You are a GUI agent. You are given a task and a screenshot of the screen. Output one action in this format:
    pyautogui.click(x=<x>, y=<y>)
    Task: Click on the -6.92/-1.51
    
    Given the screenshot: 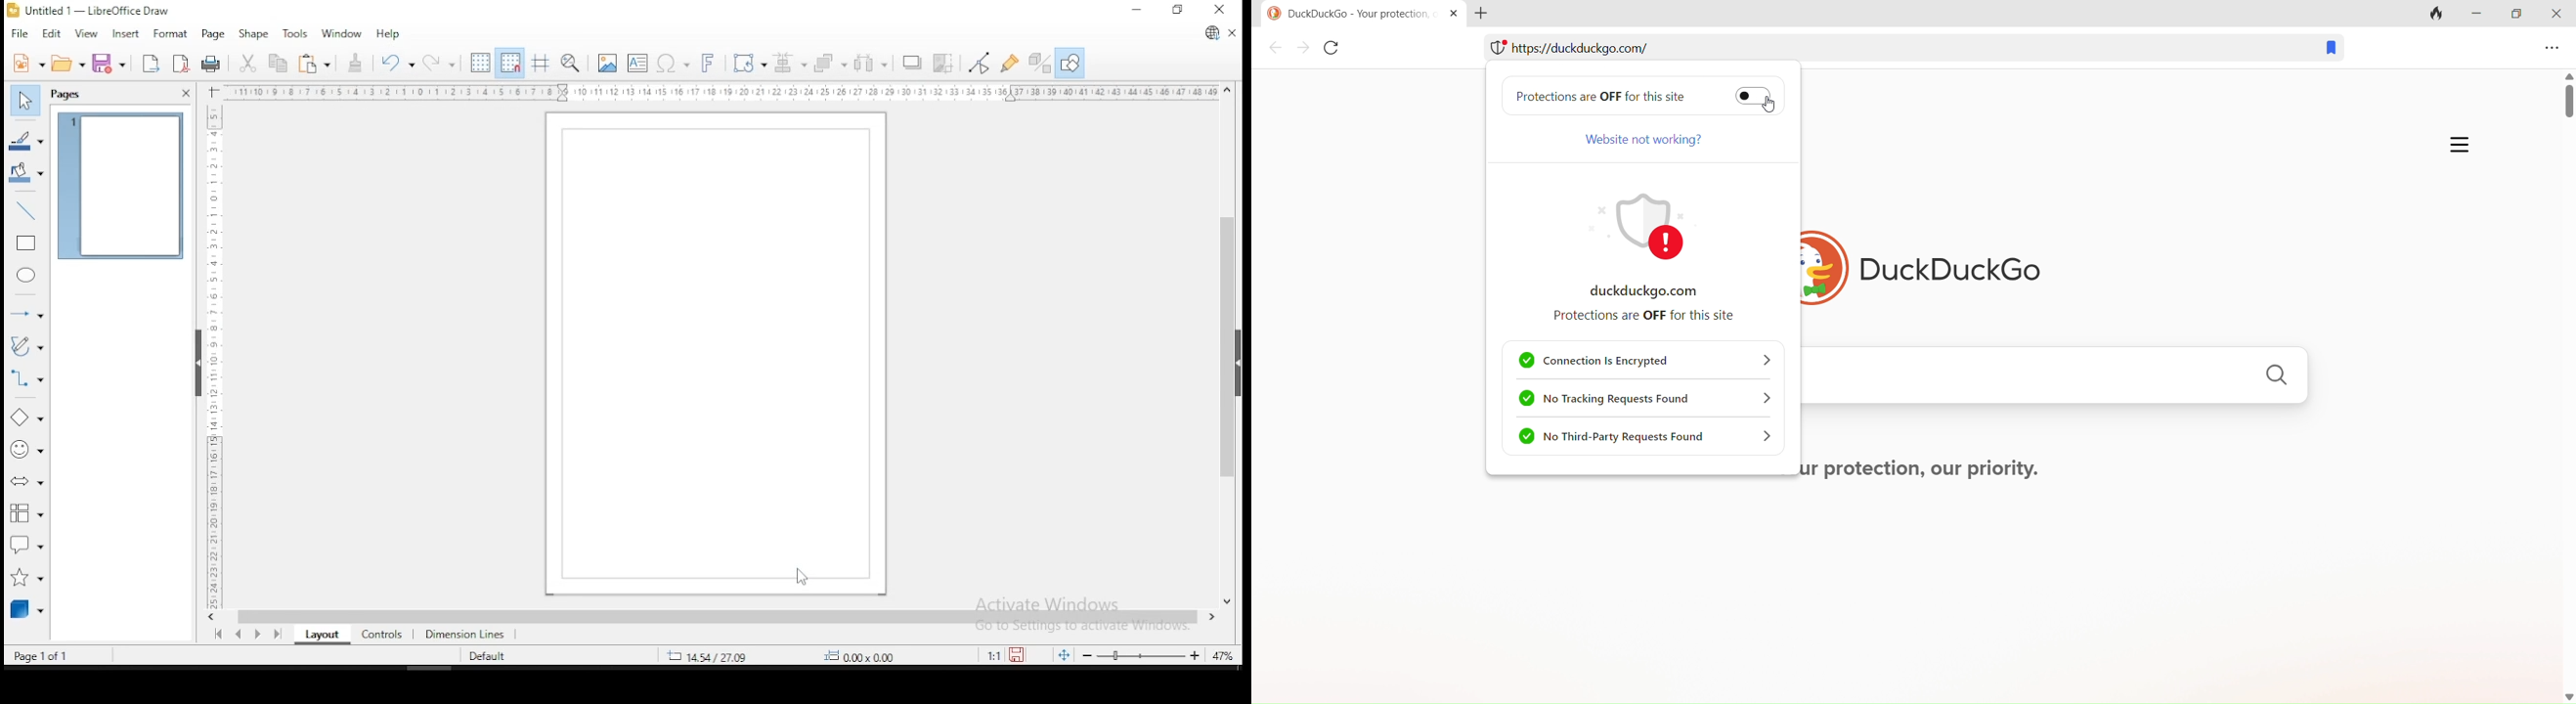 What is the action you would take?
    pyautogui.click(x=713, y=655)
    